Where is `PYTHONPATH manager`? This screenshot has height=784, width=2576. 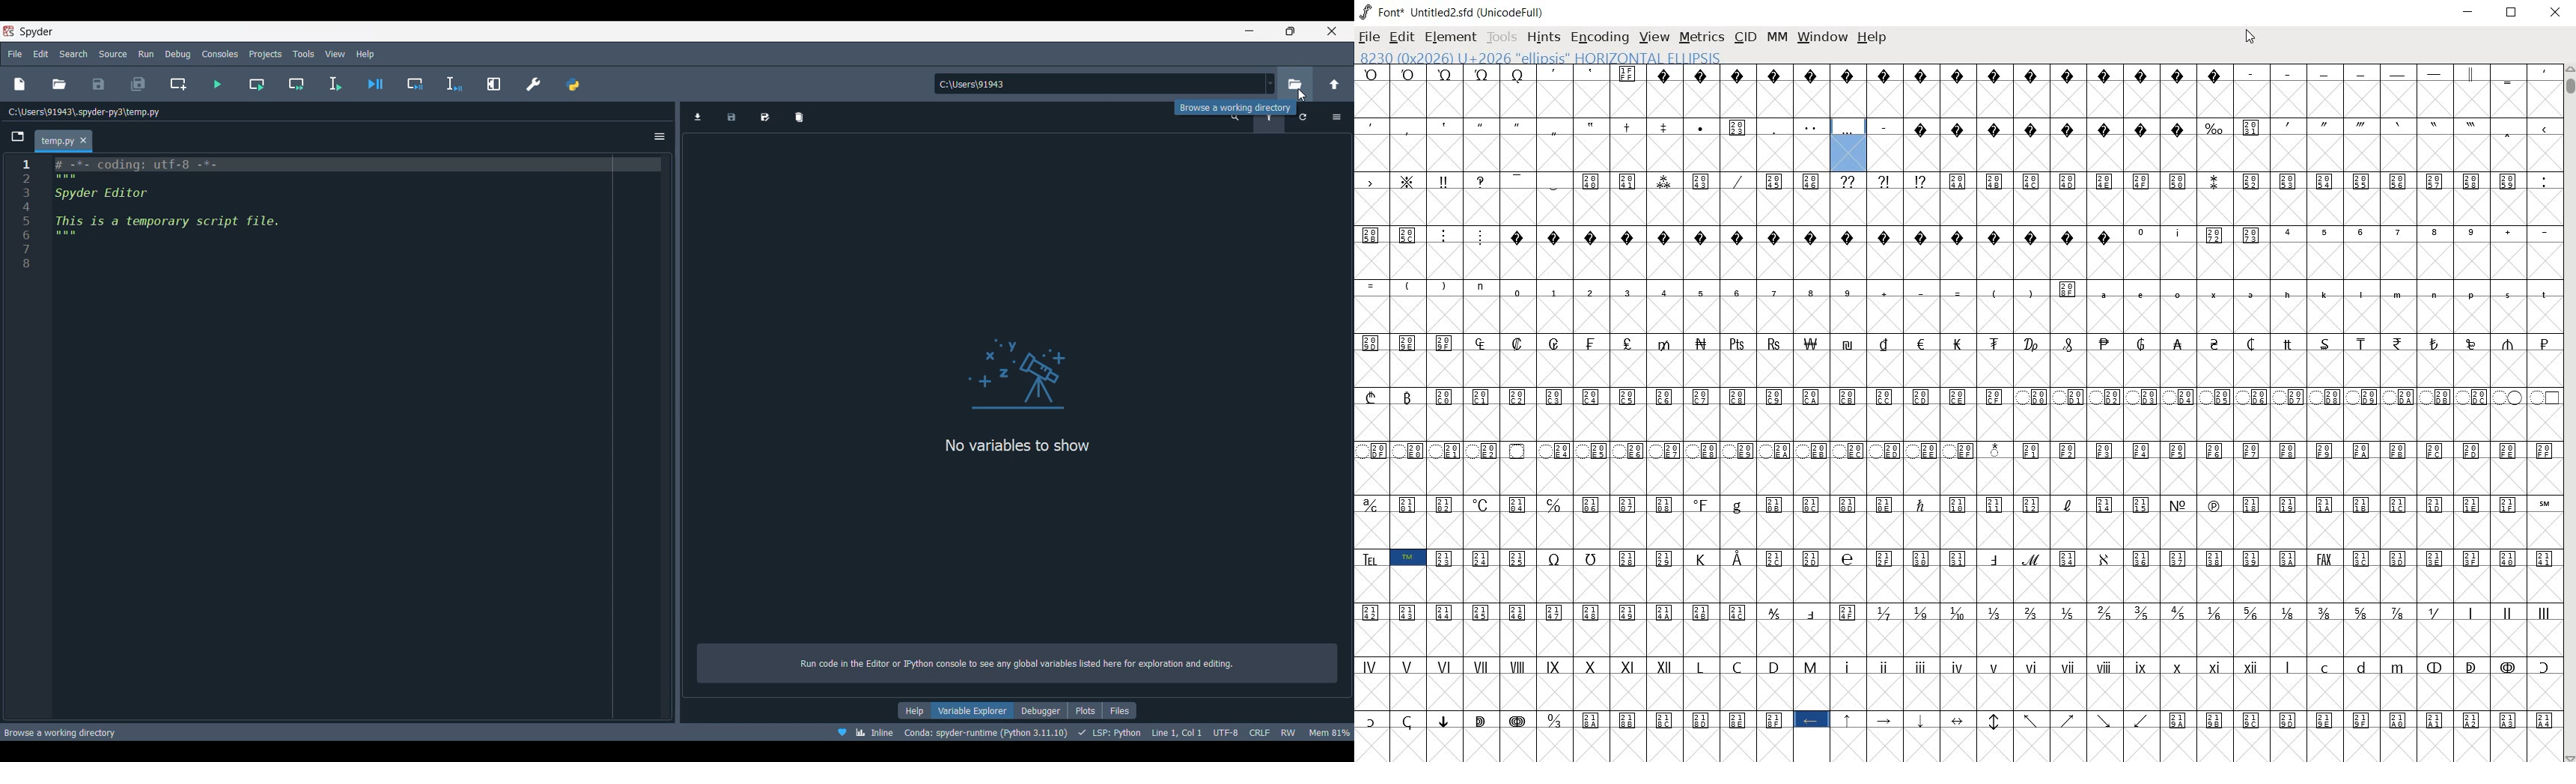 PYTHONPATH manager is located at coordinates (573, 84).